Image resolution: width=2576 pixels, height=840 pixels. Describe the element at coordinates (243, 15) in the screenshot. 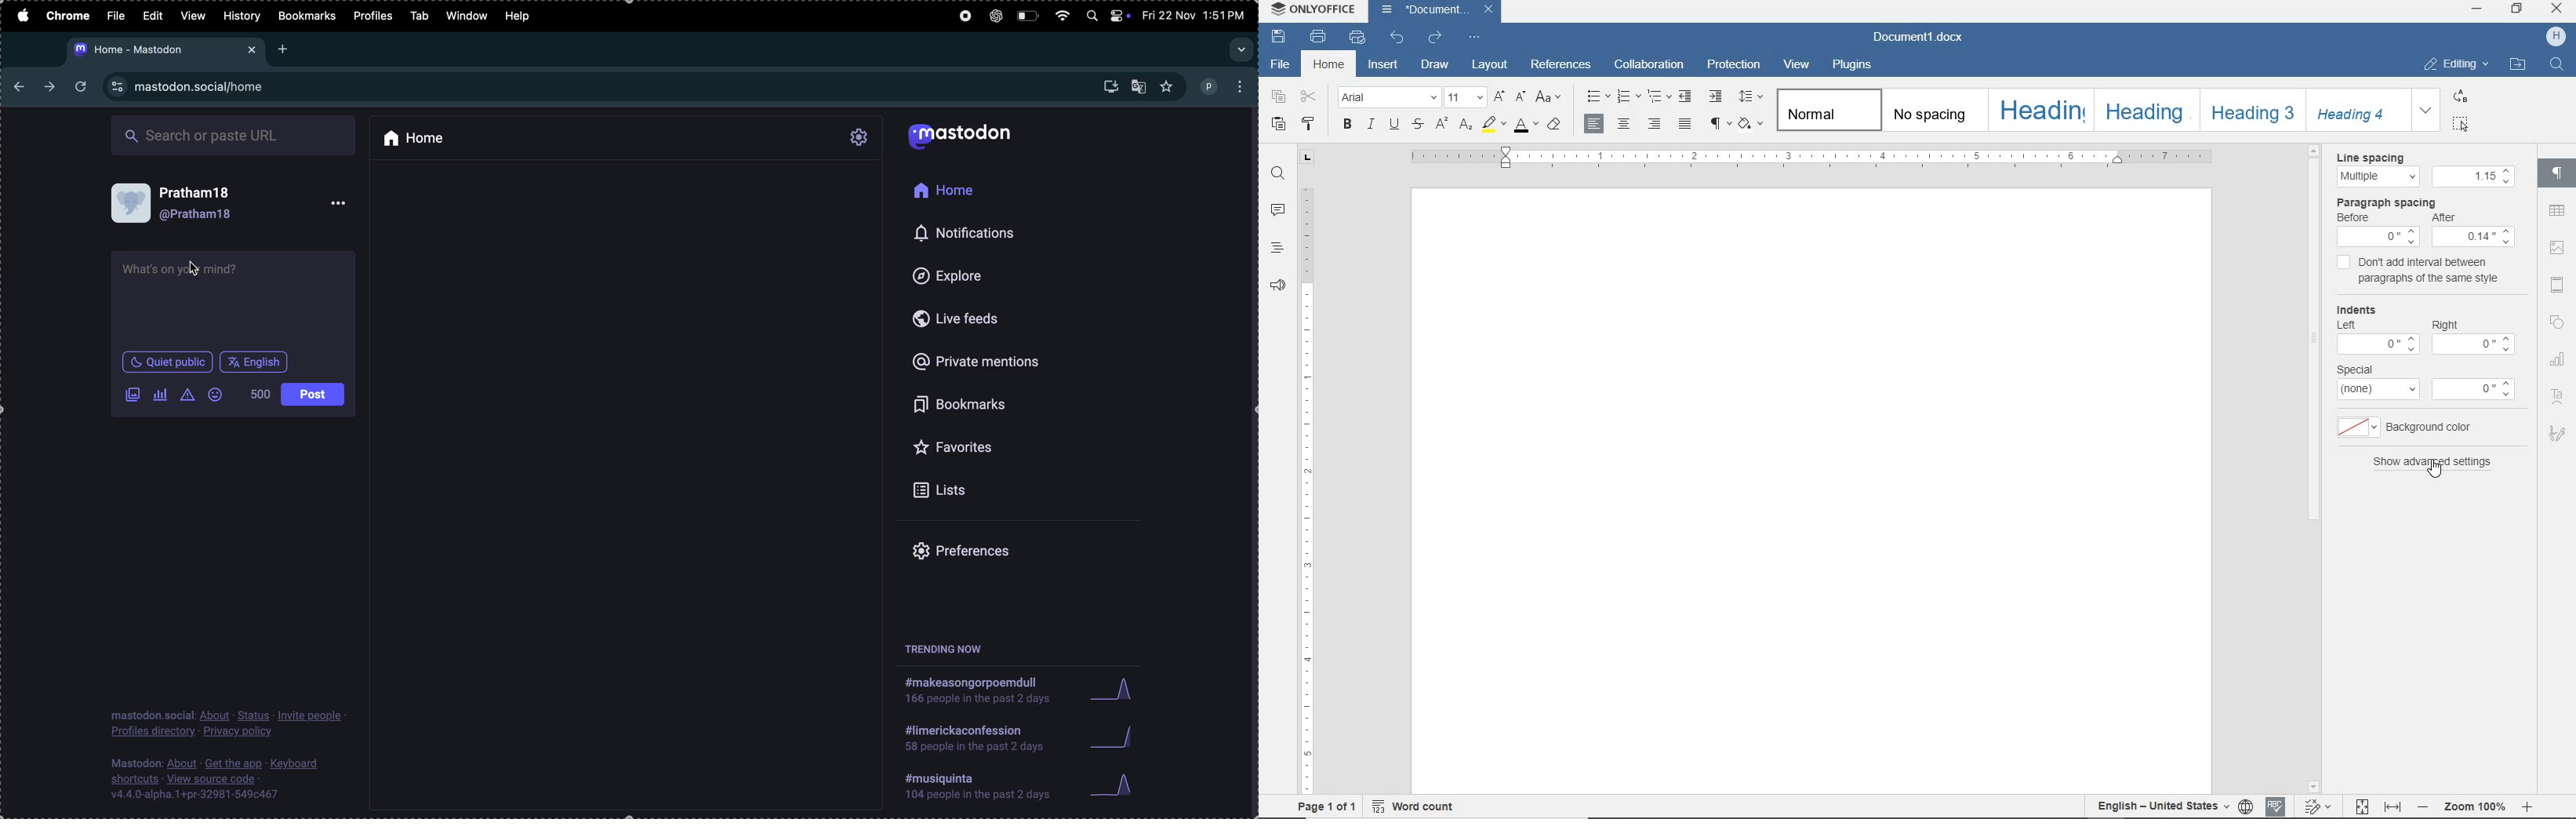

I see `history` at that location.